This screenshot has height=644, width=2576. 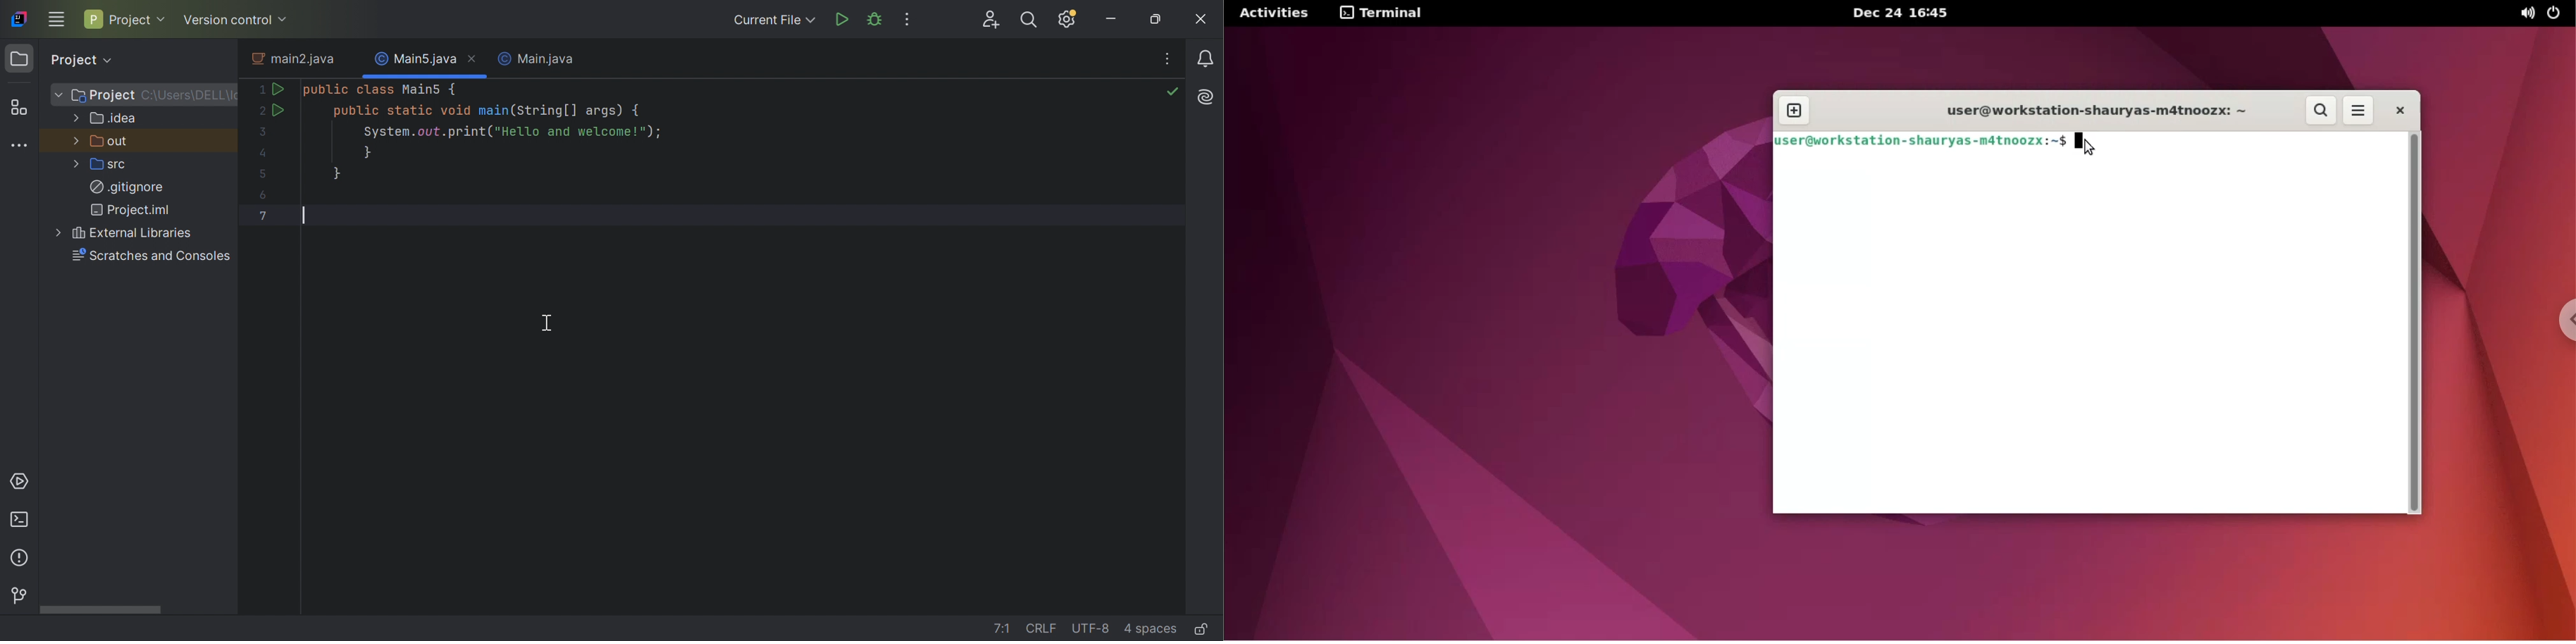 What do you see at coordinates (265, 215) in the screenshot?
I see `7` at bounding box center [265, 215].